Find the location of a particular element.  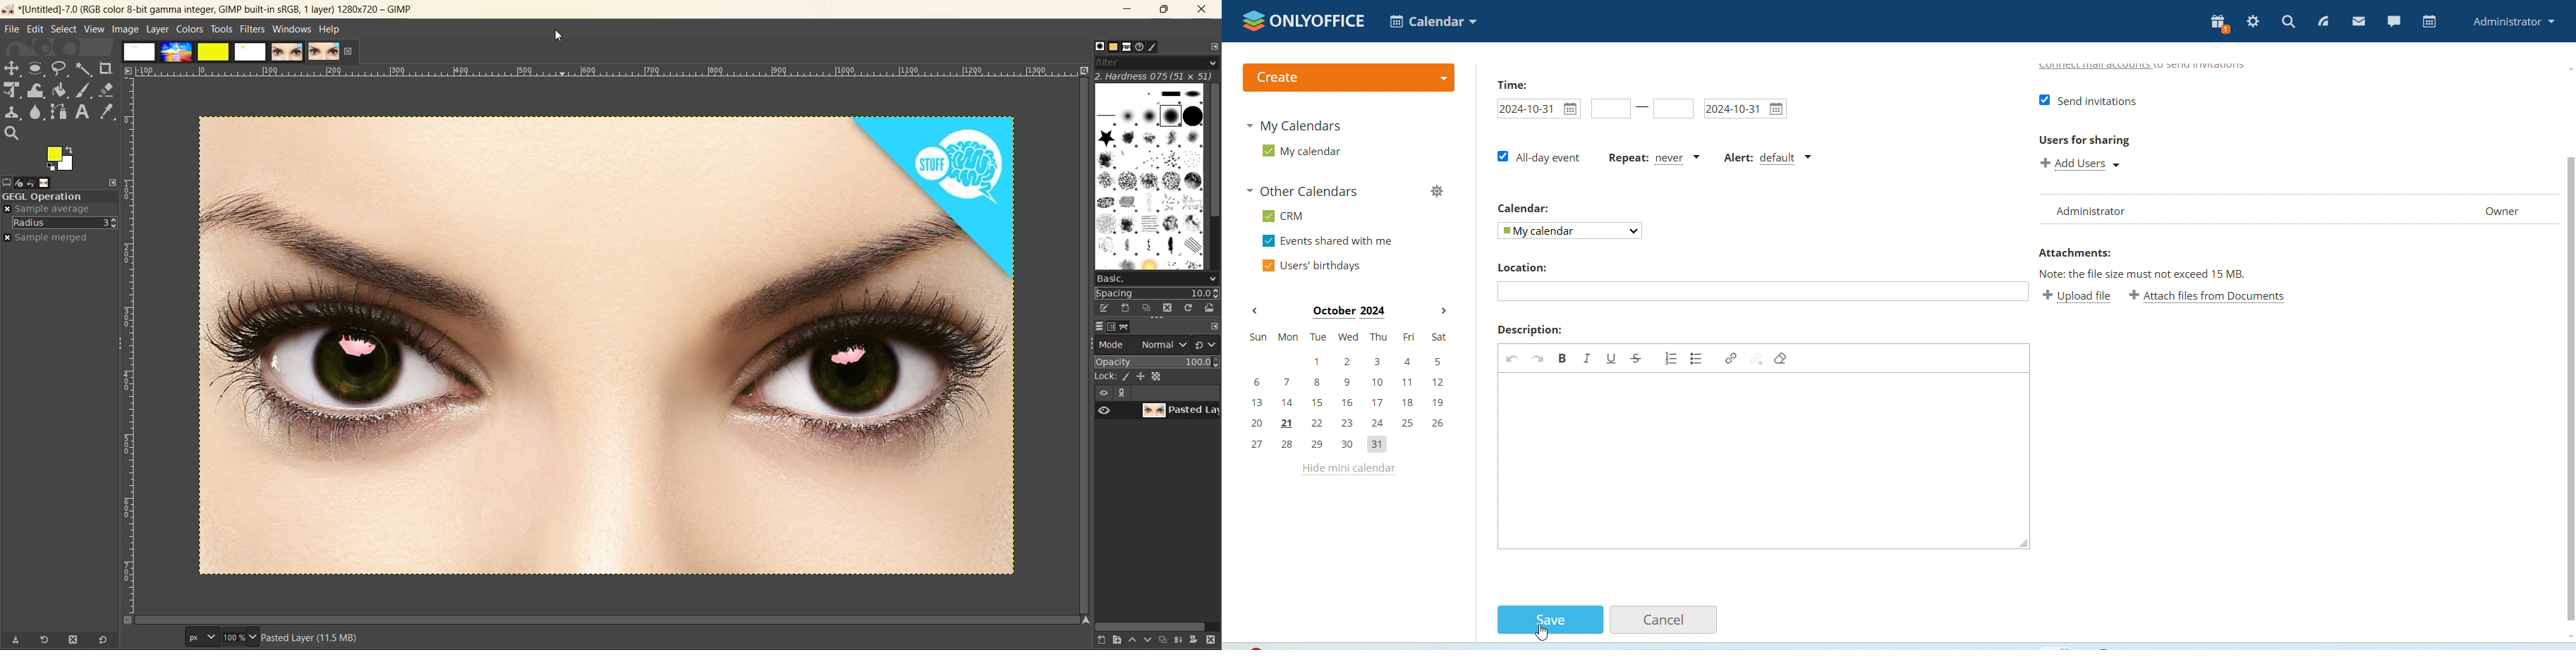

cursor is located at coordinates (559, 38).